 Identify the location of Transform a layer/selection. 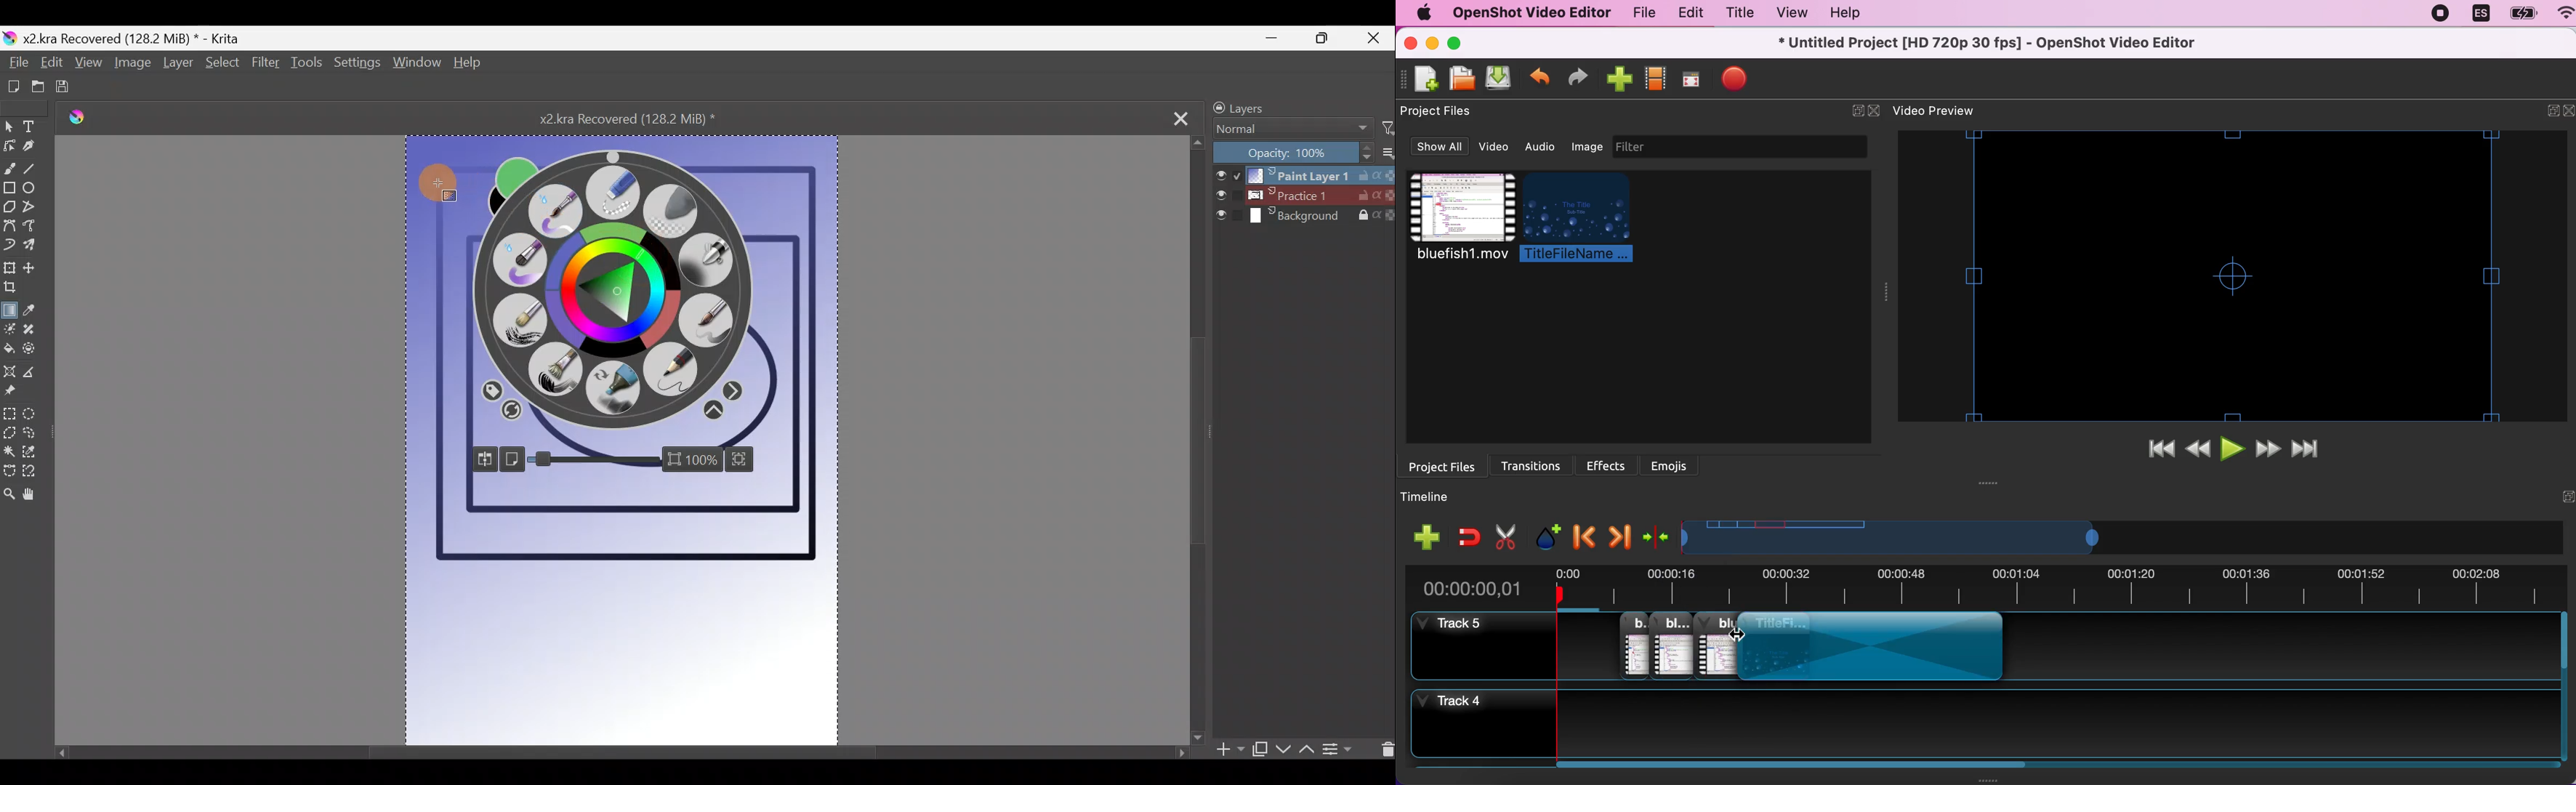
(10, 269).